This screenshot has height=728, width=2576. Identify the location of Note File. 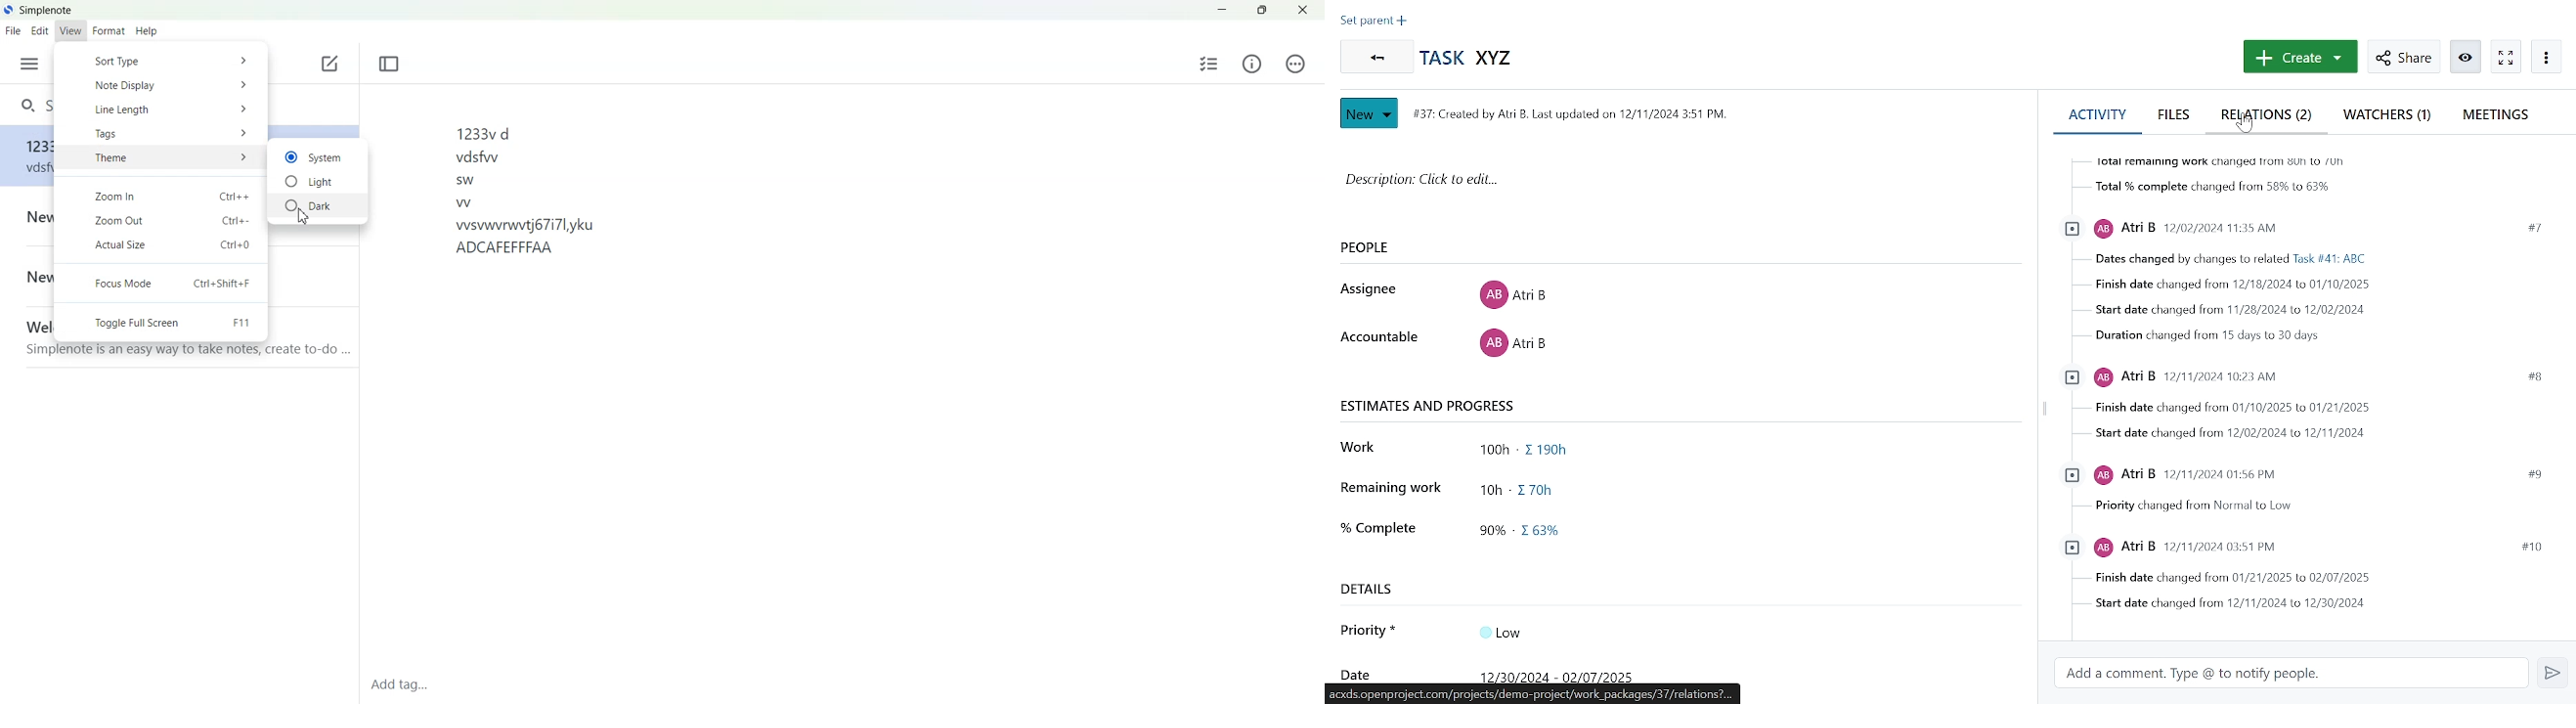
(30, 217).